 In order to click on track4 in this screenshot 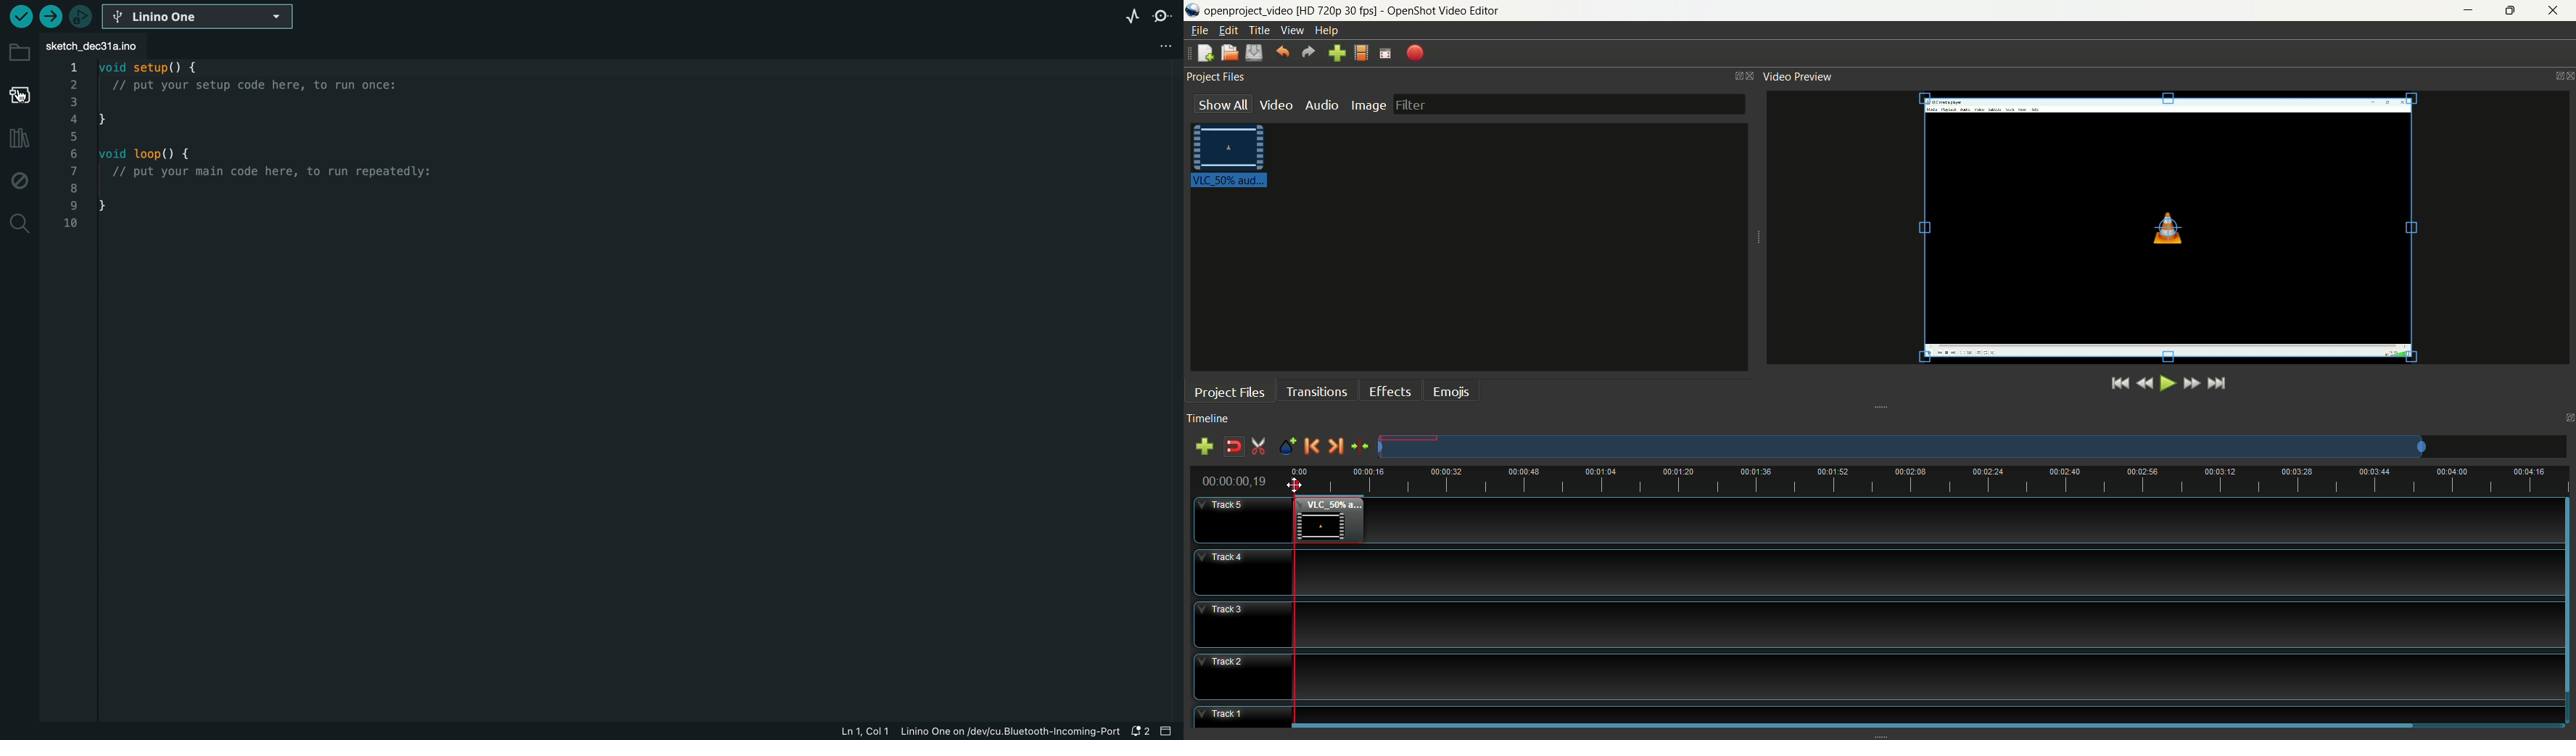, I will do `click(1242, 572)`.